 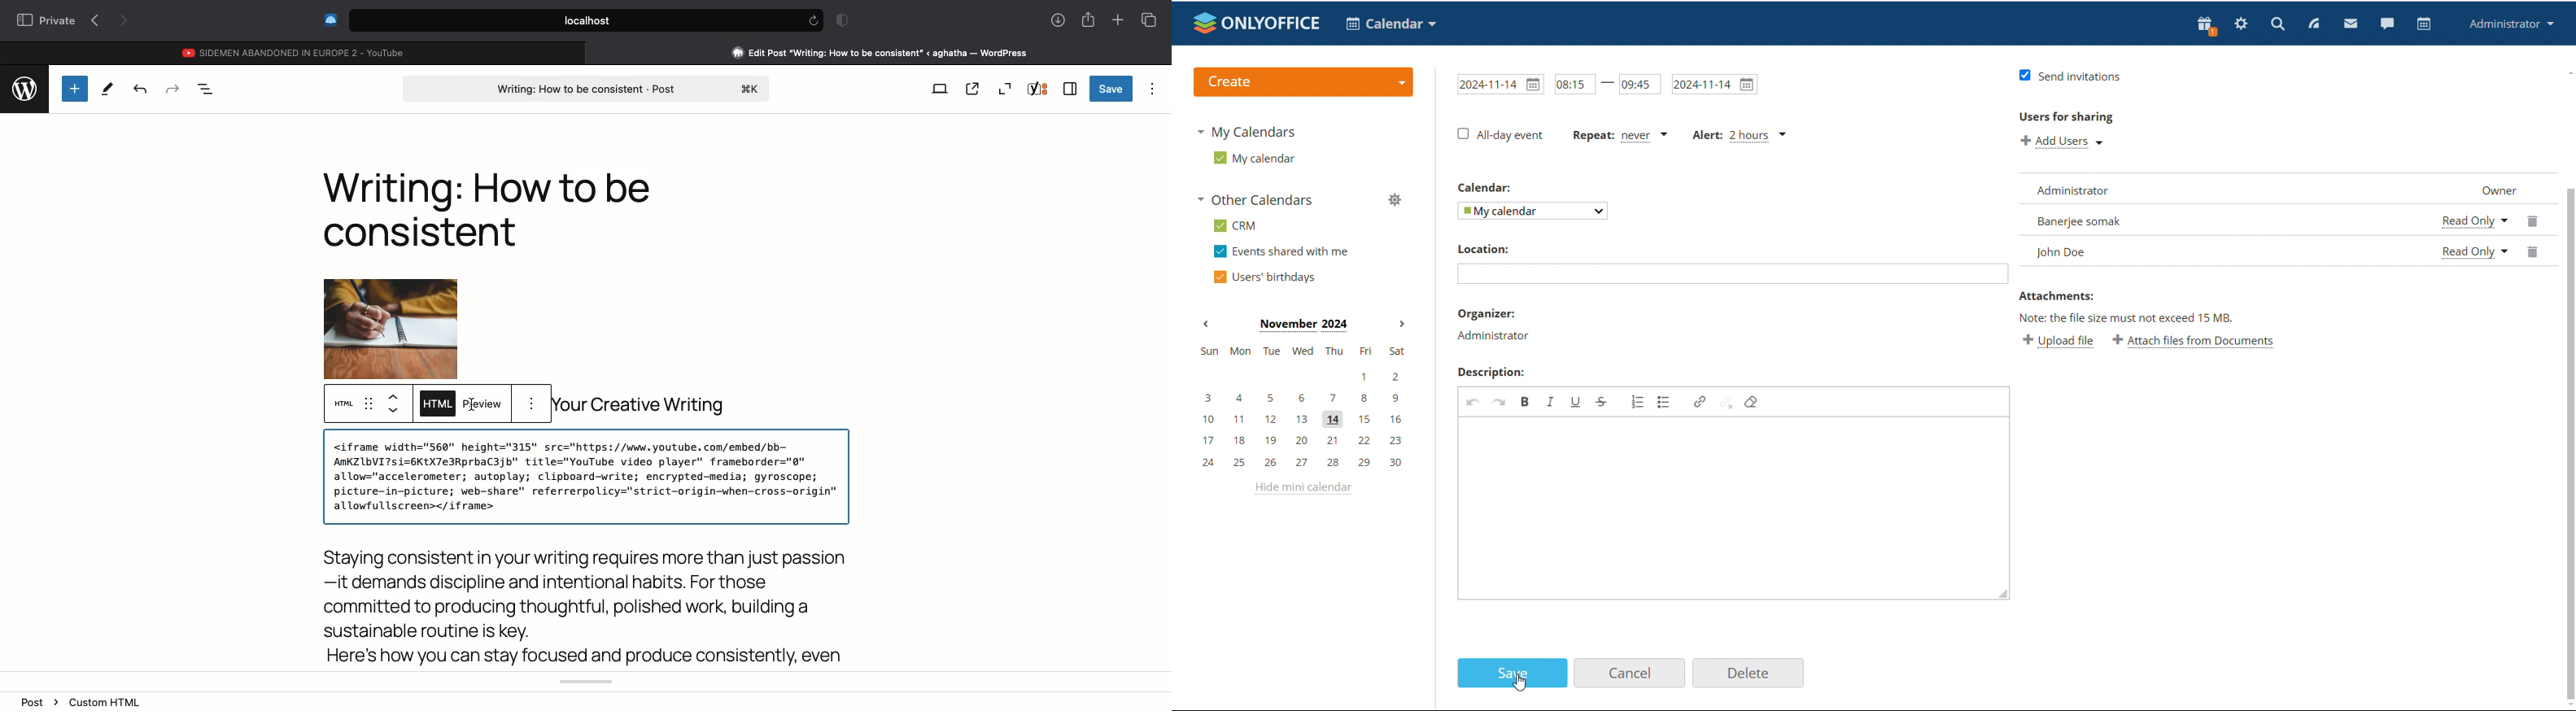 I want to click on View, so click(x=941, y=87).